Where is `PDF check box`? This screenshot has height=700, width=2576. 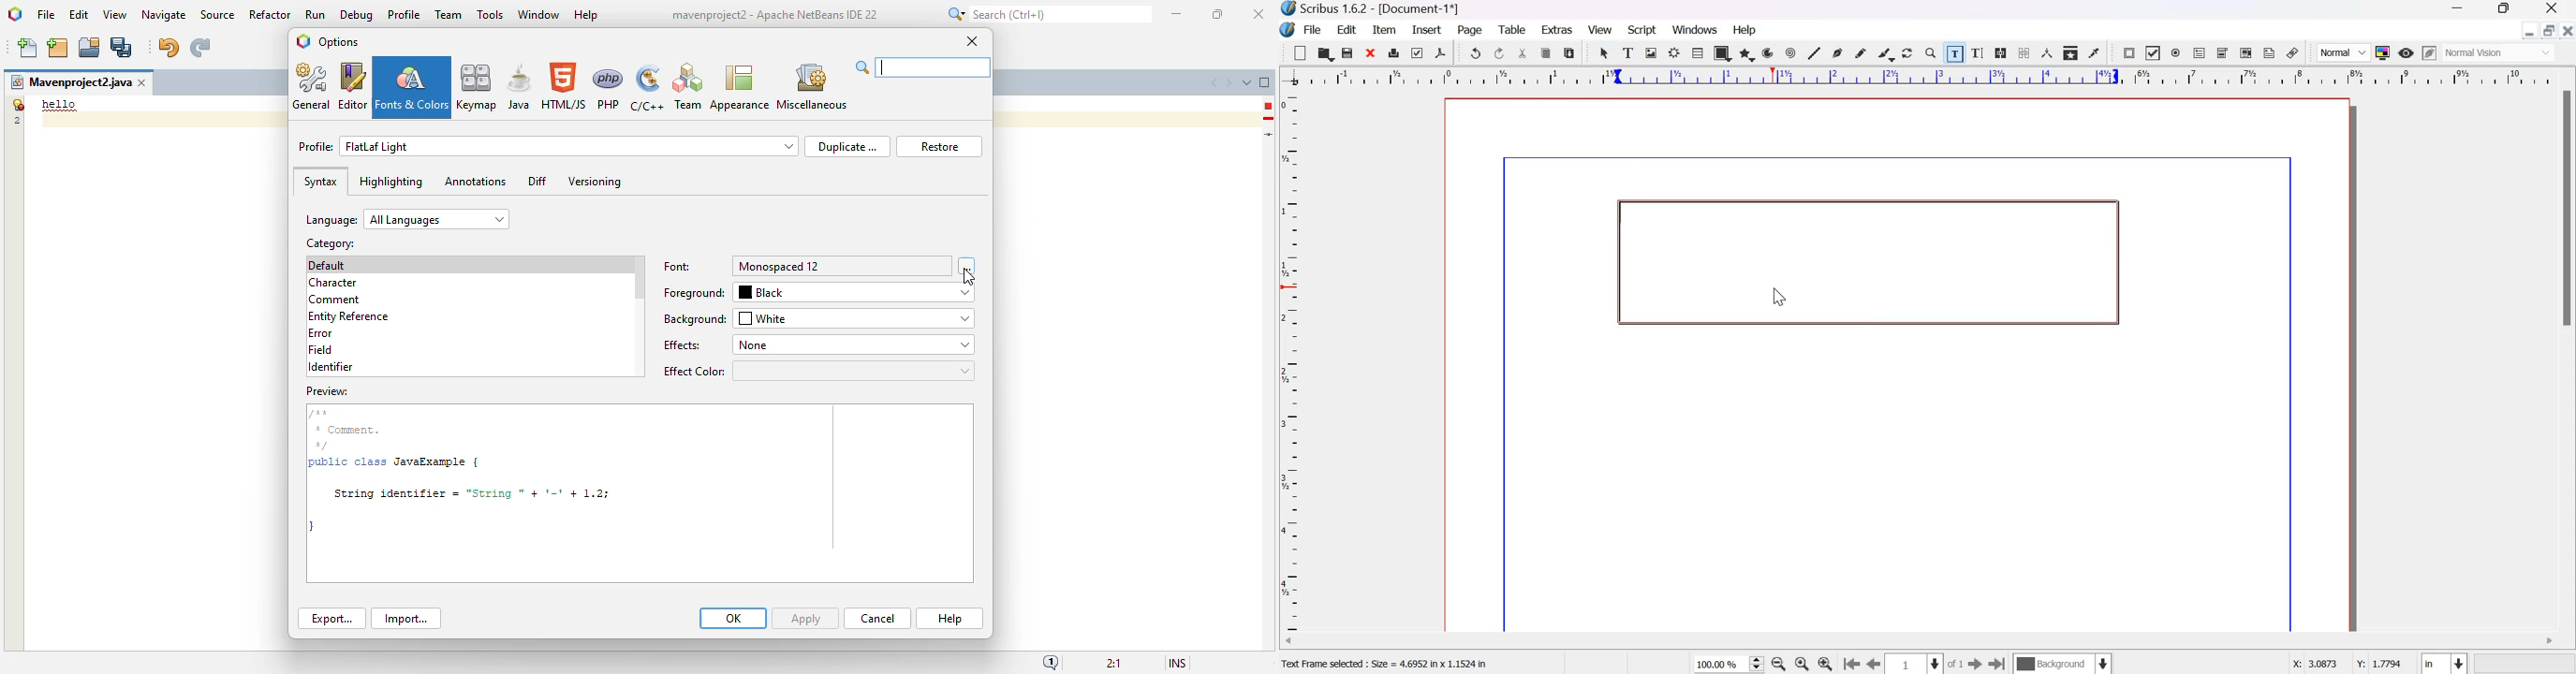
PDF check box is located at coordinates (2152, 53).